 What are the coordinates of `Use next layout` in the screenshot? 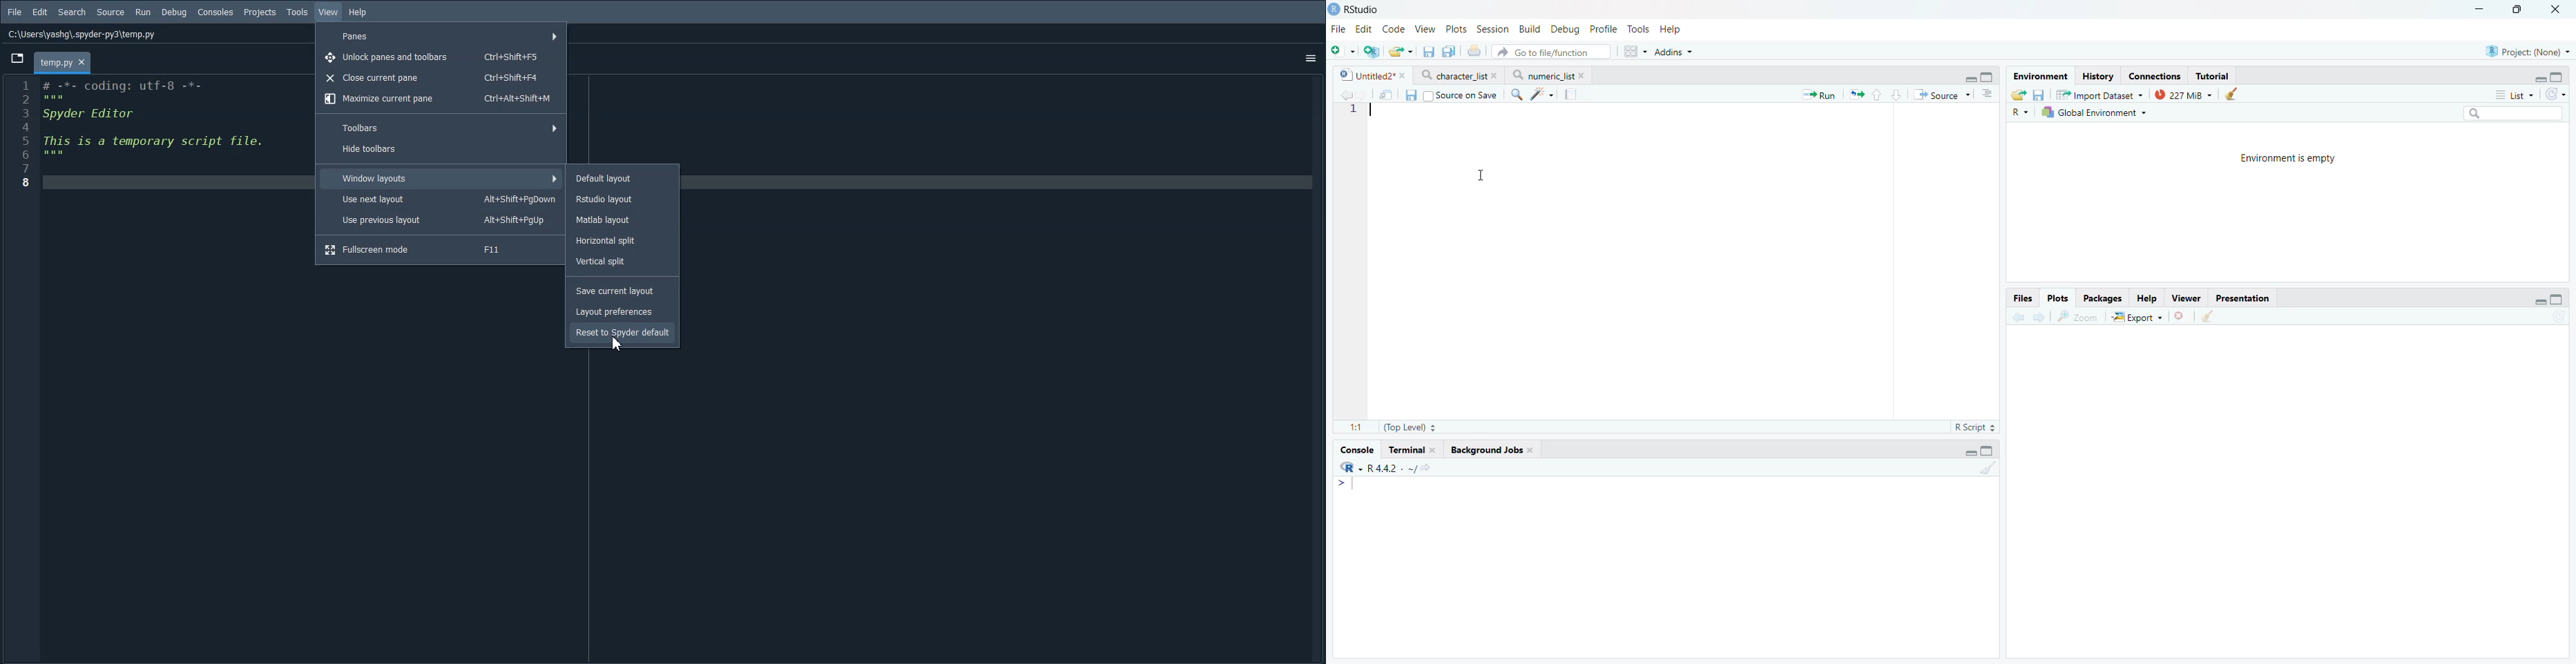 It's located at (441, 199).